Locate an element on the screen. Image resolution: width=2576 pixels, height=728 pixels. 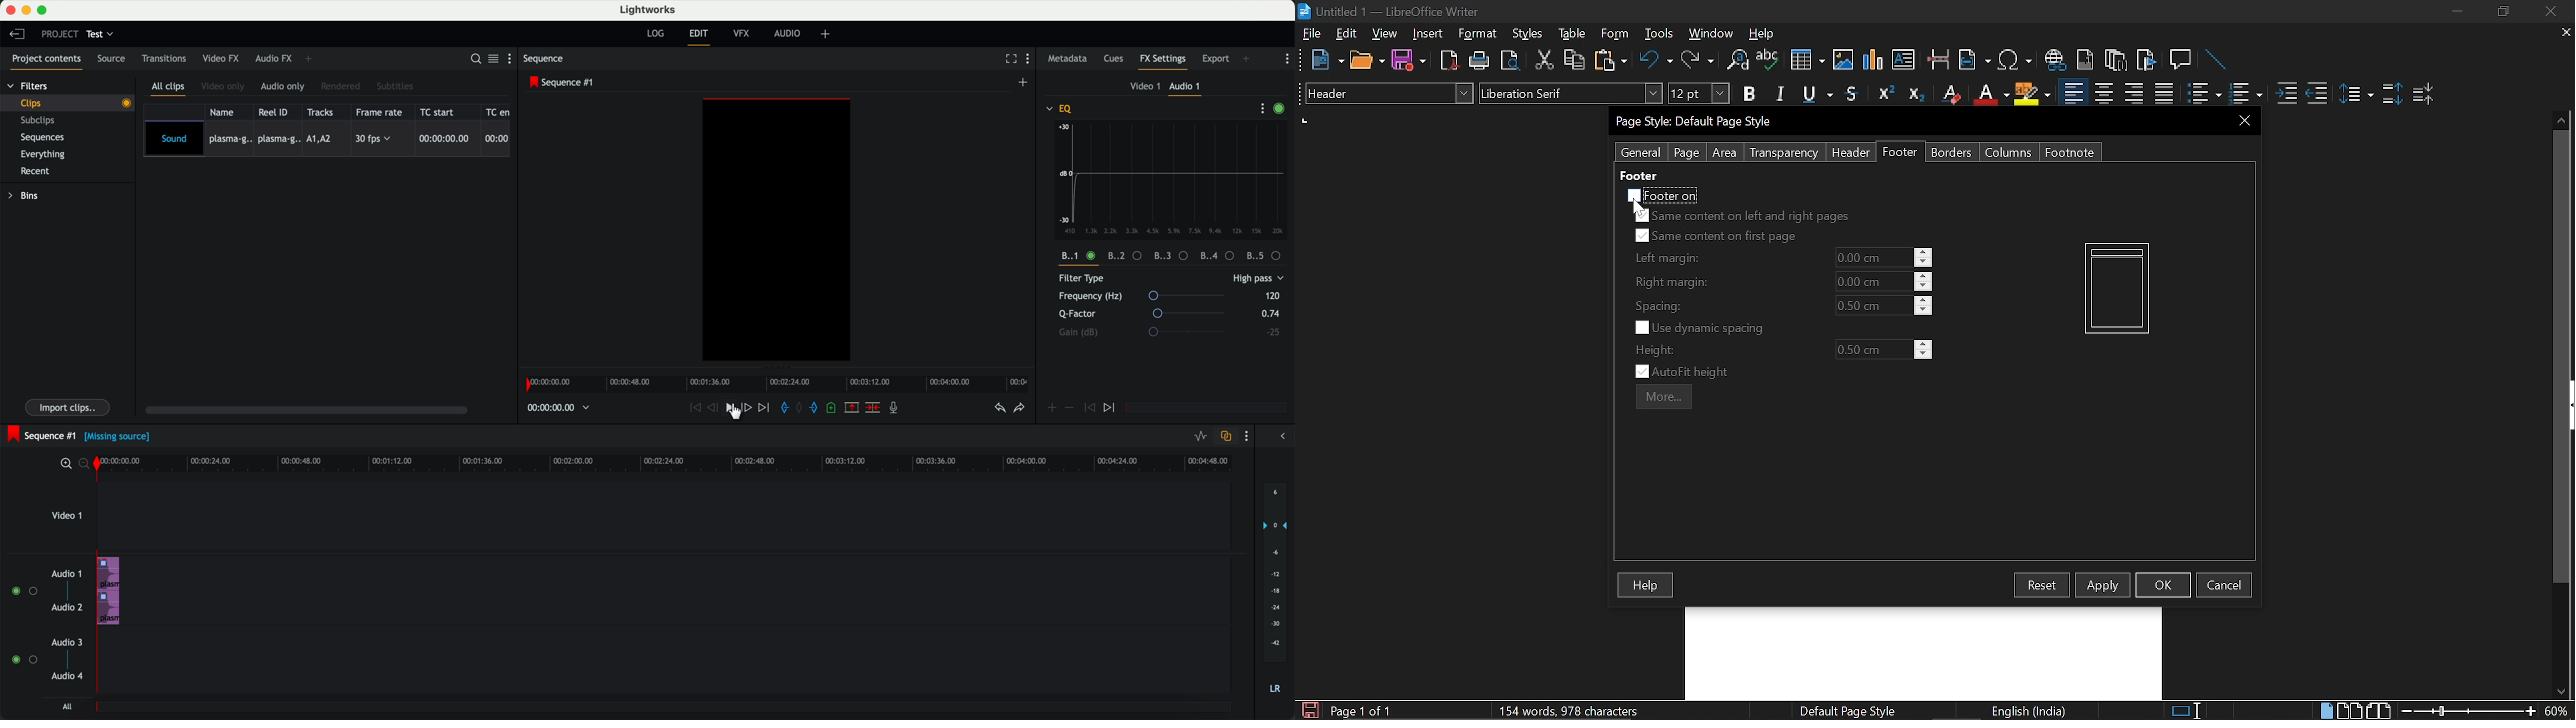
maximize is located at coordinates (44, 10).